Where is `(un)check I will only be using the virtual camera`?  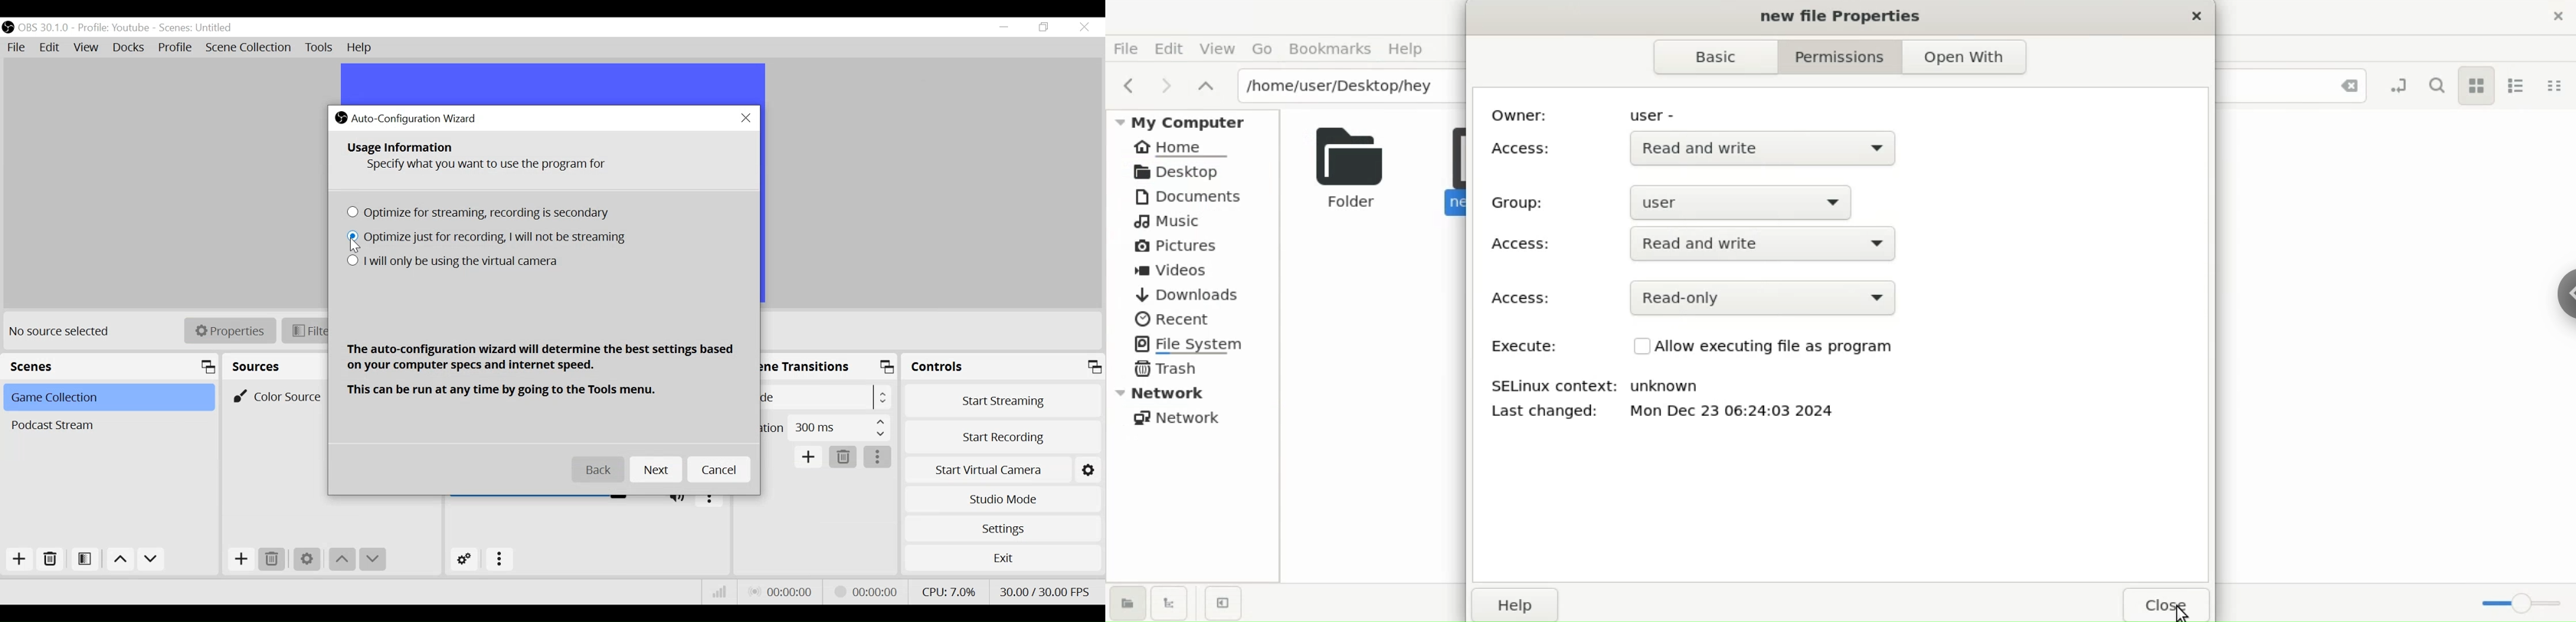
(un)check I will only be using the virtual camera is located at coordinates (452, 263).